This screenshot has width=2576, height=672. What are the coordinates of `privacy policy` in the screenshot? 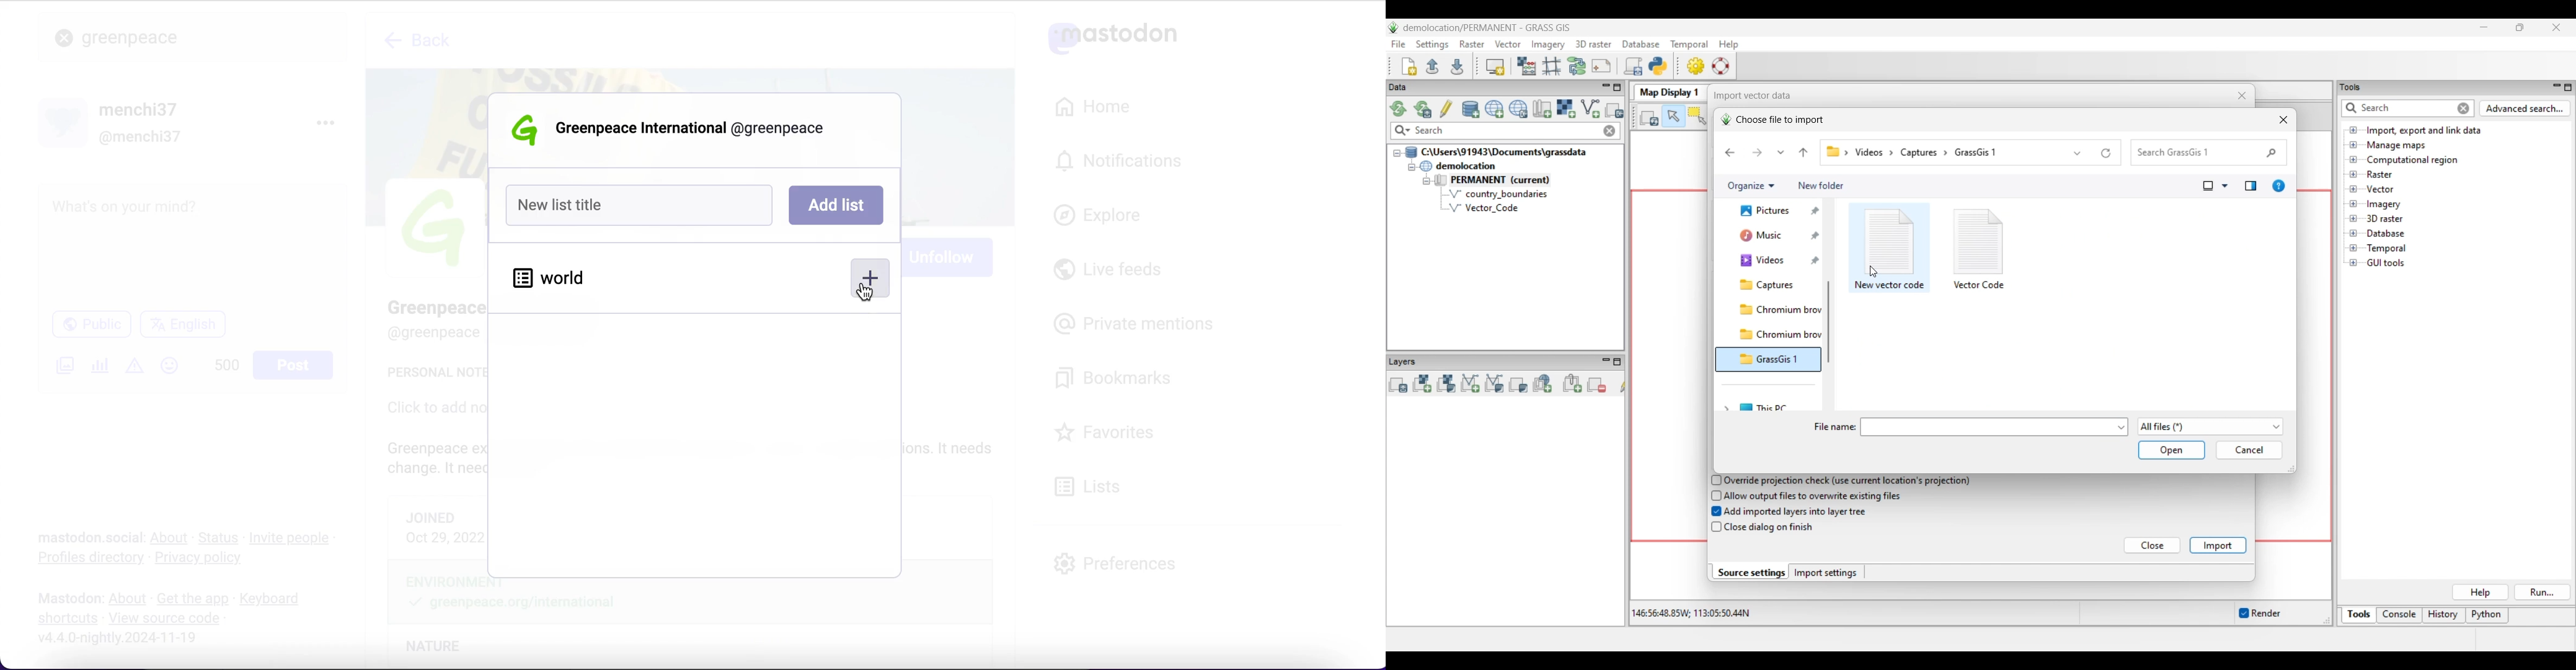 It's located at (208, 559).